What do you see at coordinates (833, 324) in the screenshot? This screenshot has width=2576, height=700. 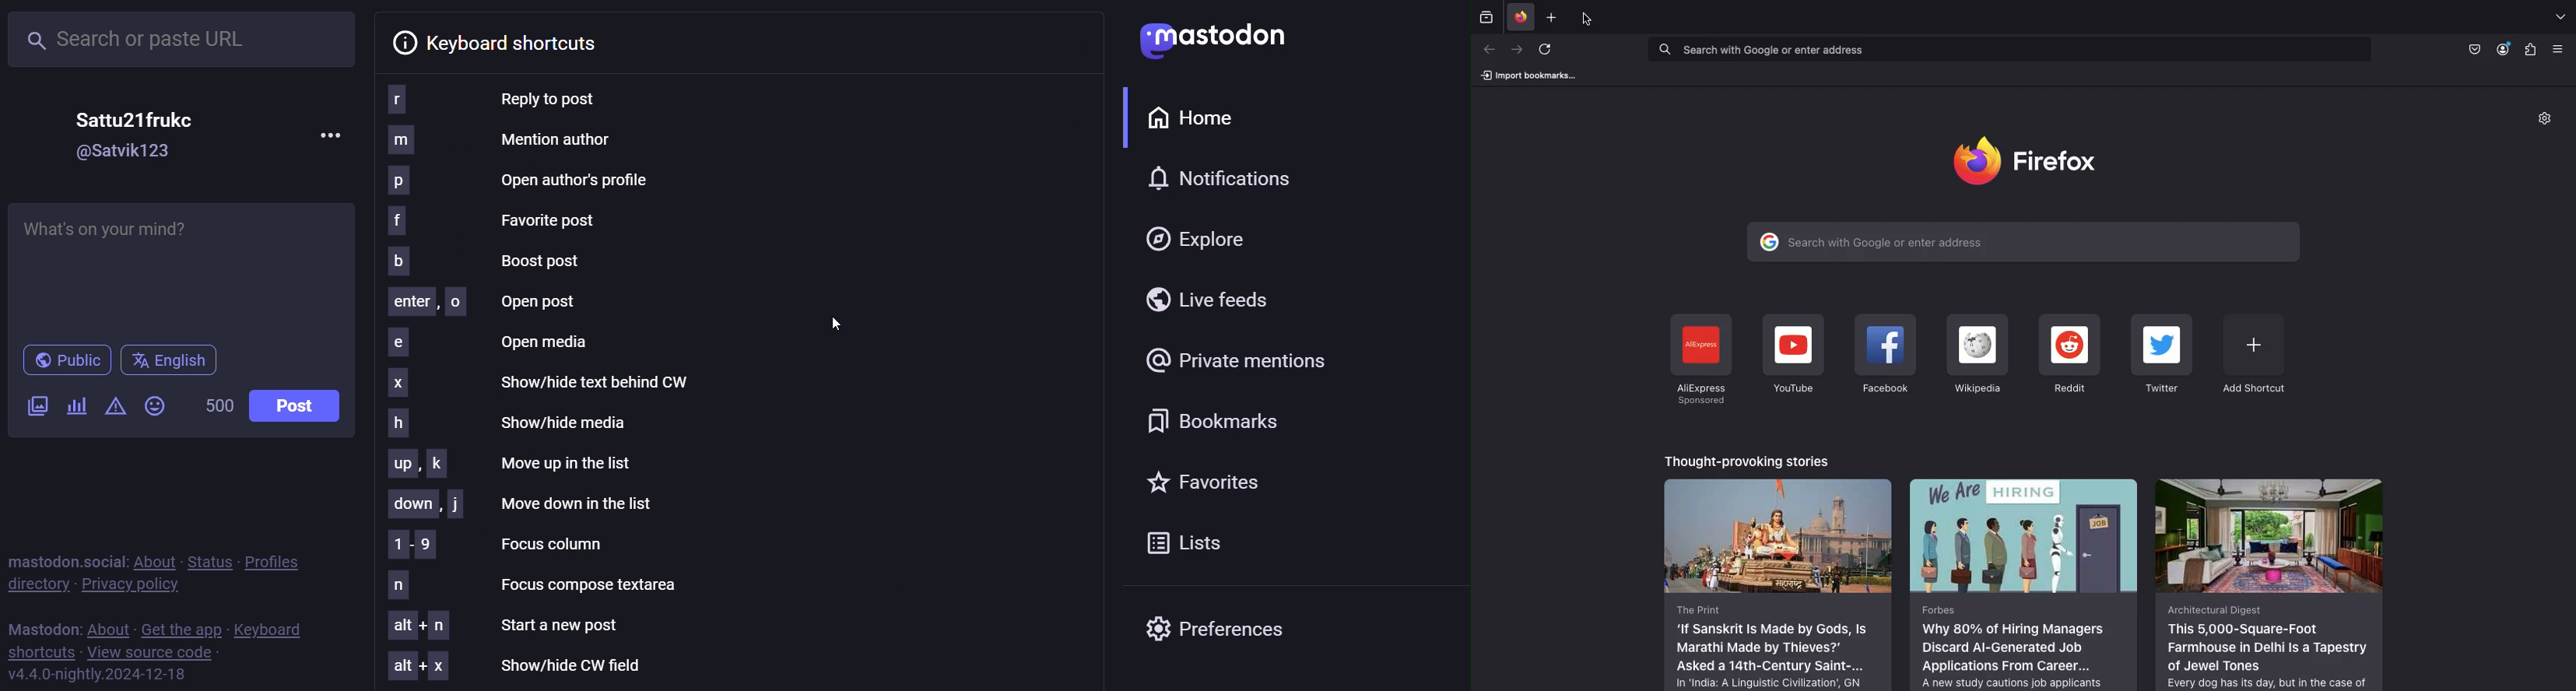 I see `cursor` at bounding box center [833, 324].